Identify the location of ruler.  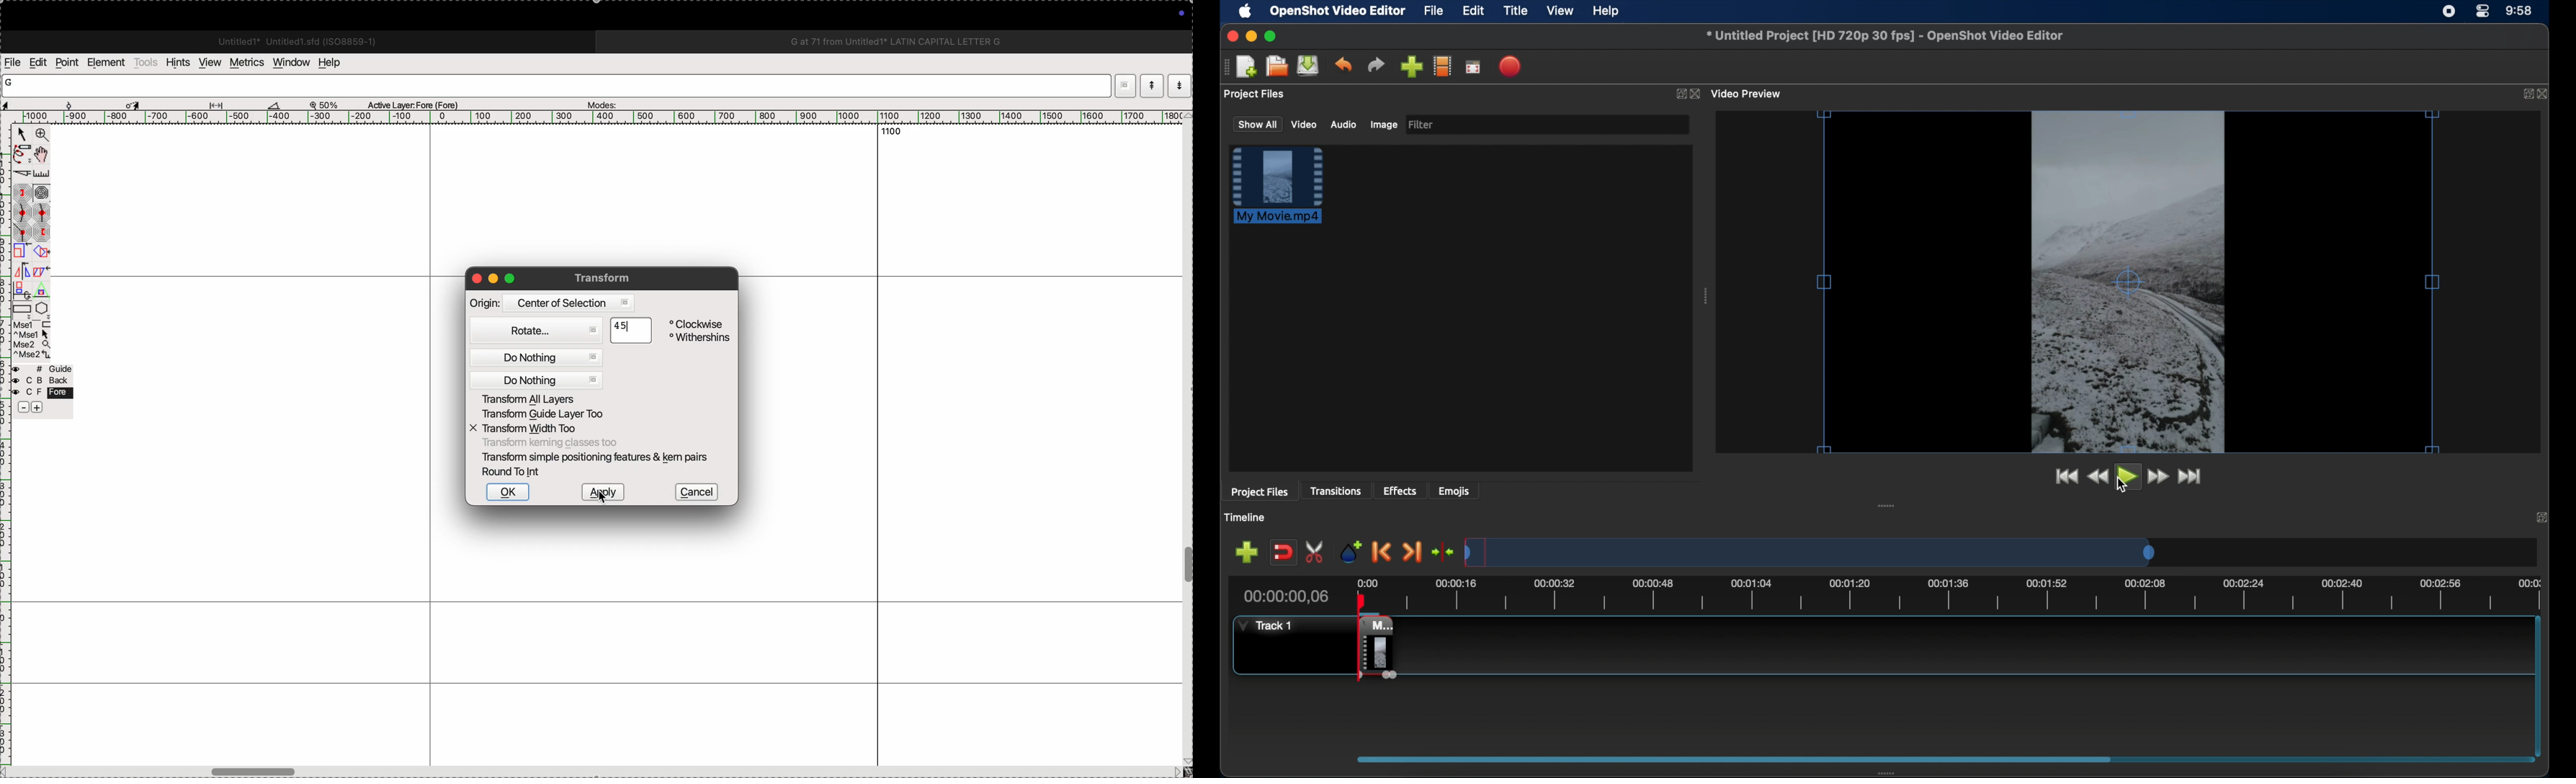
(7, 599).